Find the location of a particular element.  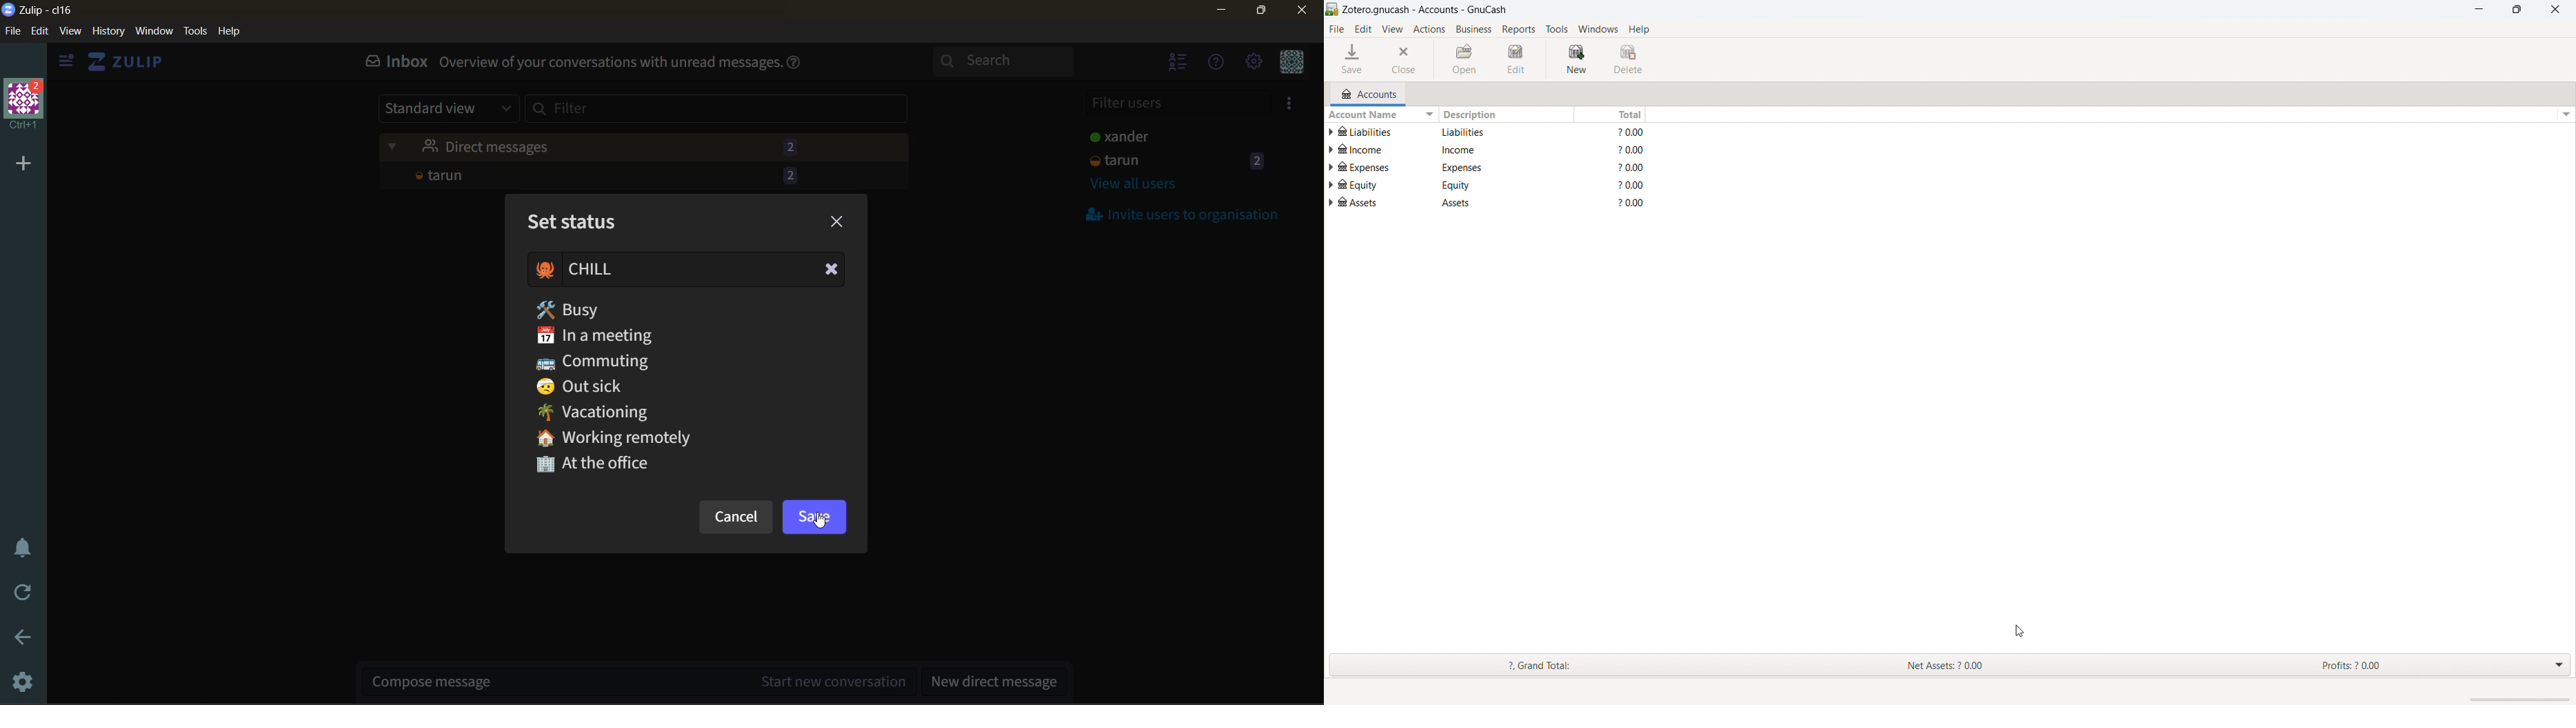

hide users list is located at coordinates (1174, 66).